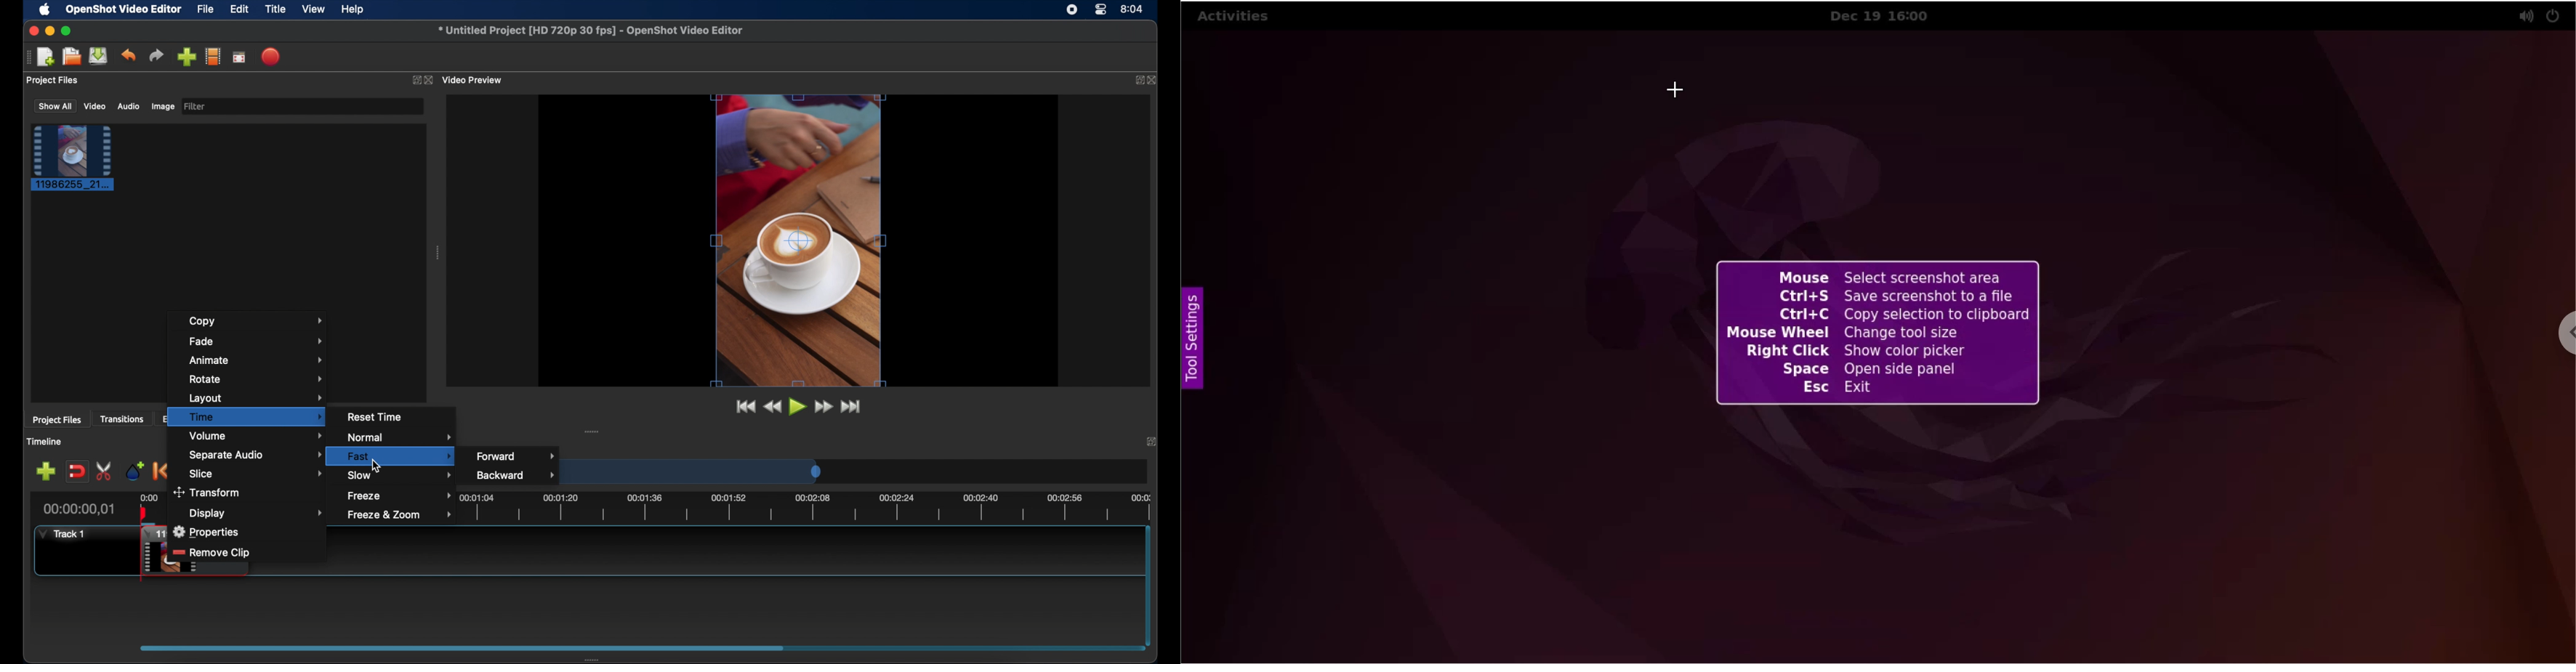  What do you see at coordinates (46, 471) in the screenshot?
I see `add track` at bounding box center [46, 471].